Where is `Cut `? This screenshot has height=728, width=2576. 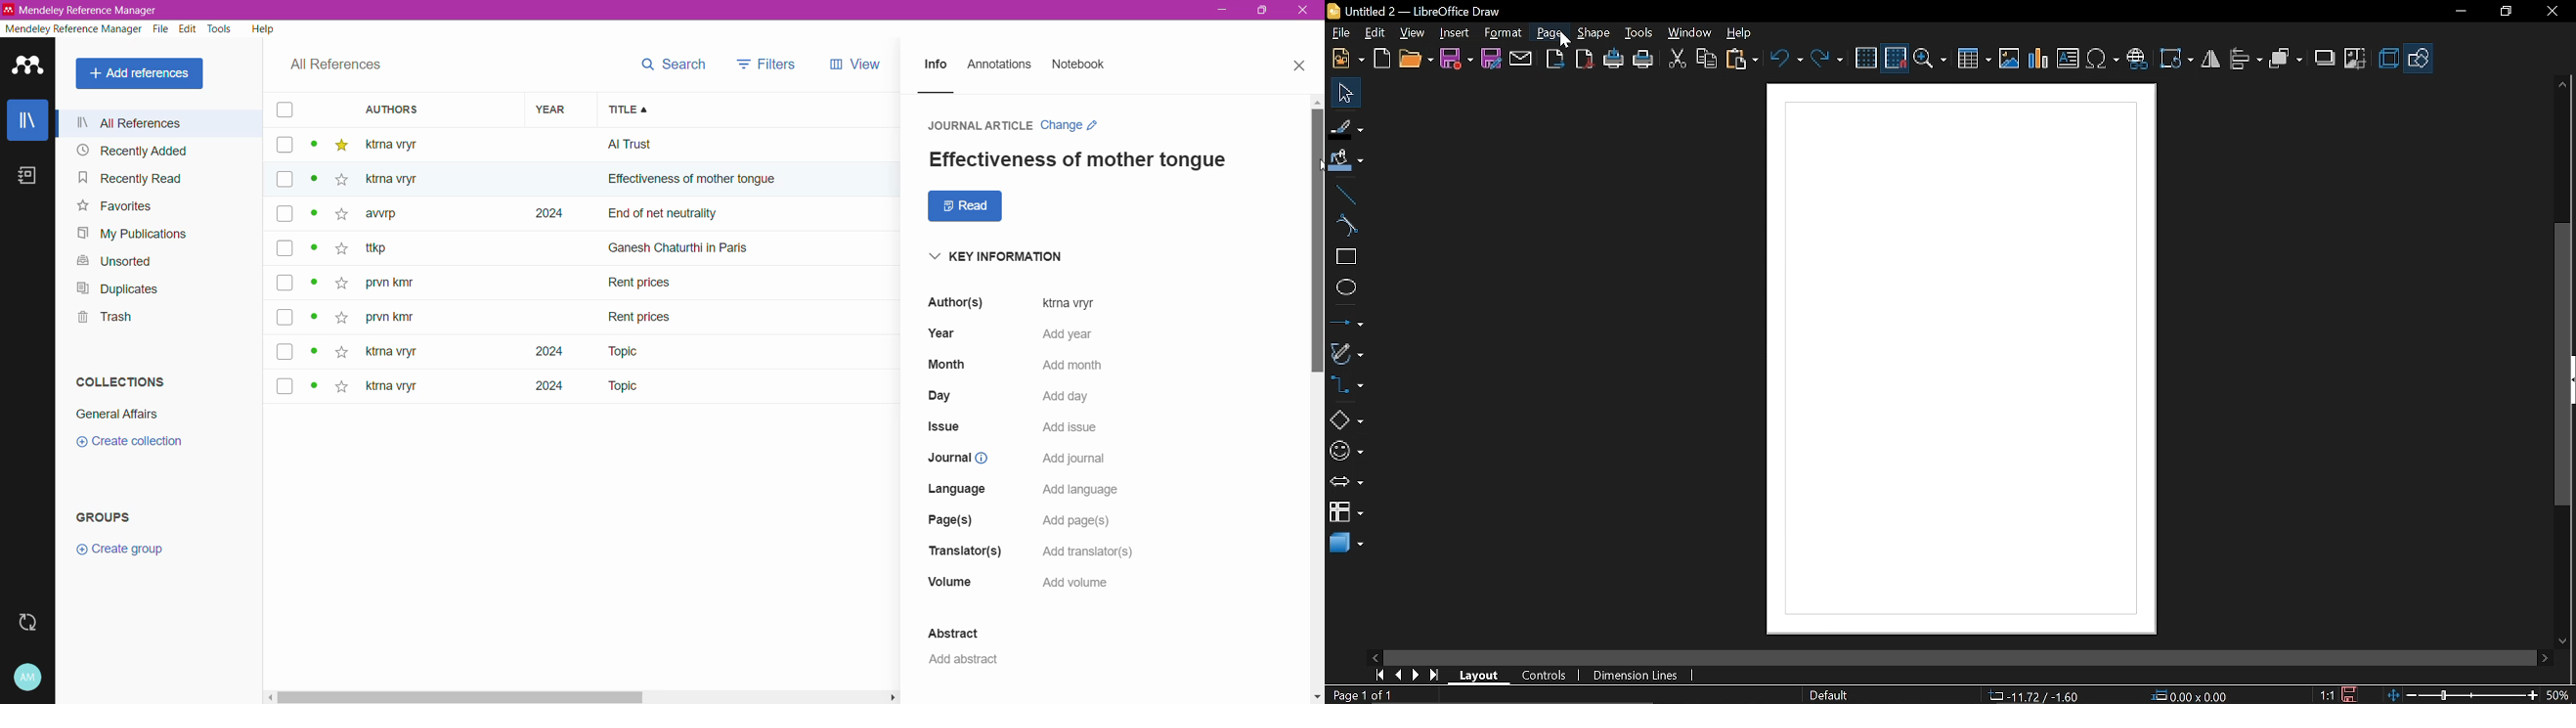 Cut  is located at coordinates (1677, 60).